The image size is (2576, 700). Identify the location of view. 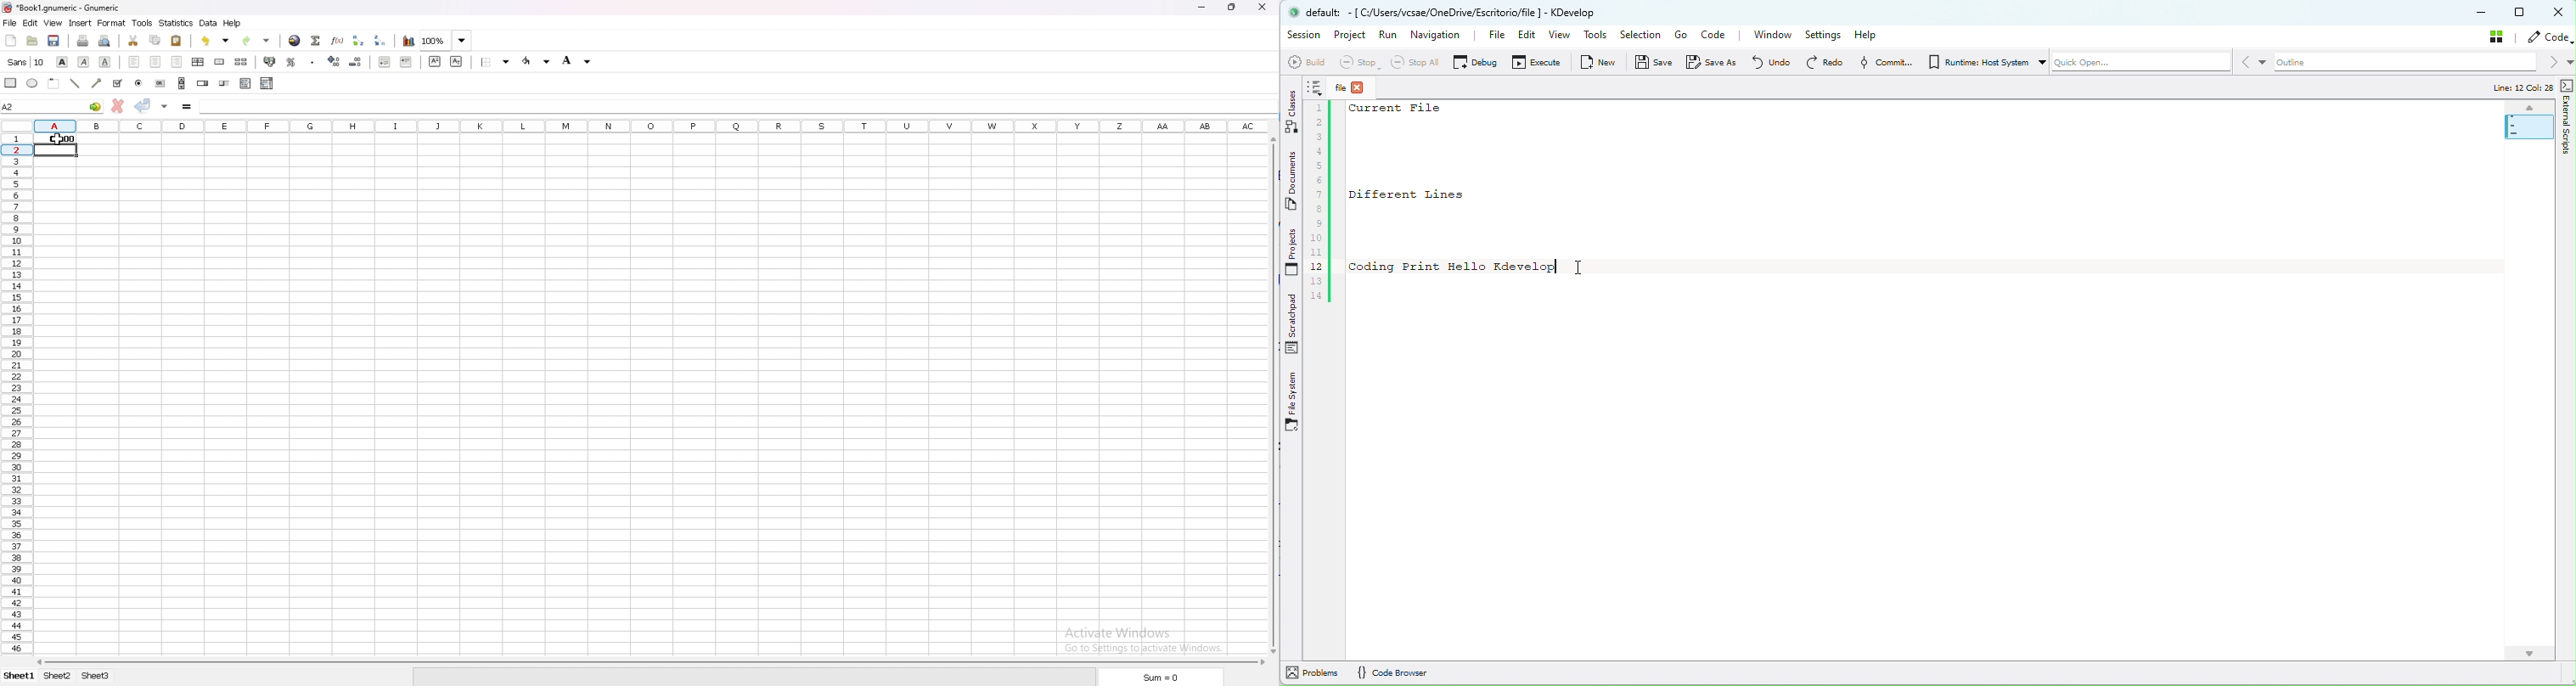
(53, 23).